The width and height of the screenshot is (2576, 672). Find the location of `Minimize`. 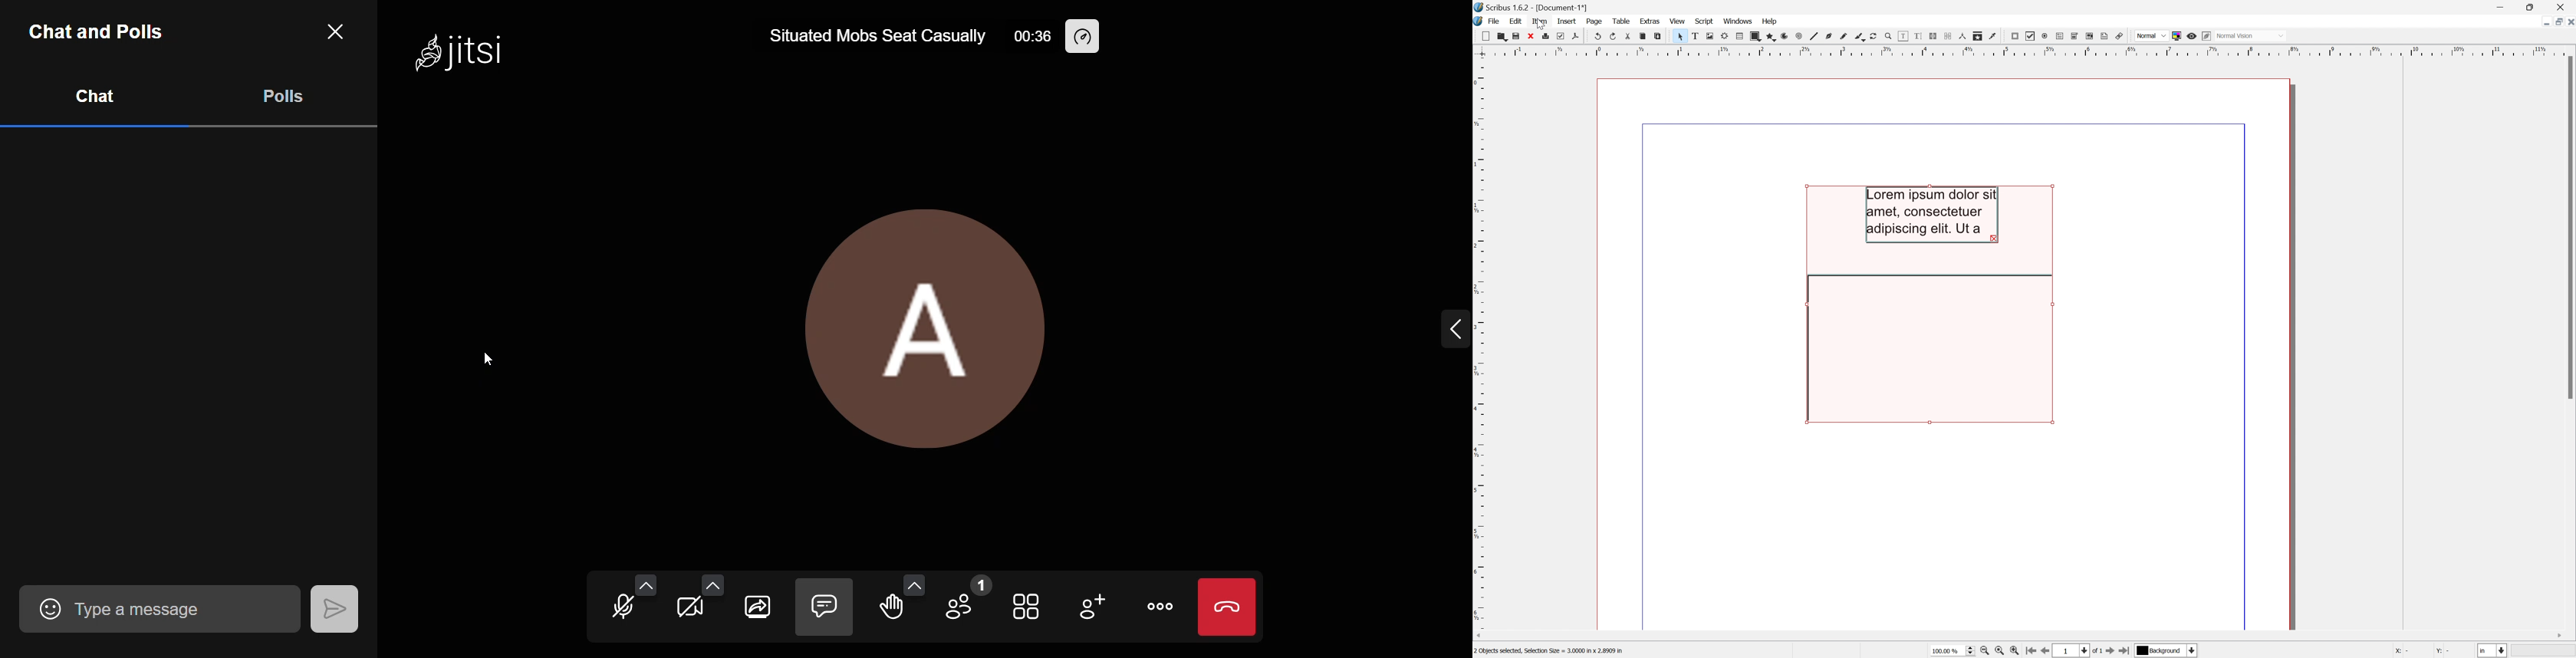

Minimize is located at coordinates (2498, 6).